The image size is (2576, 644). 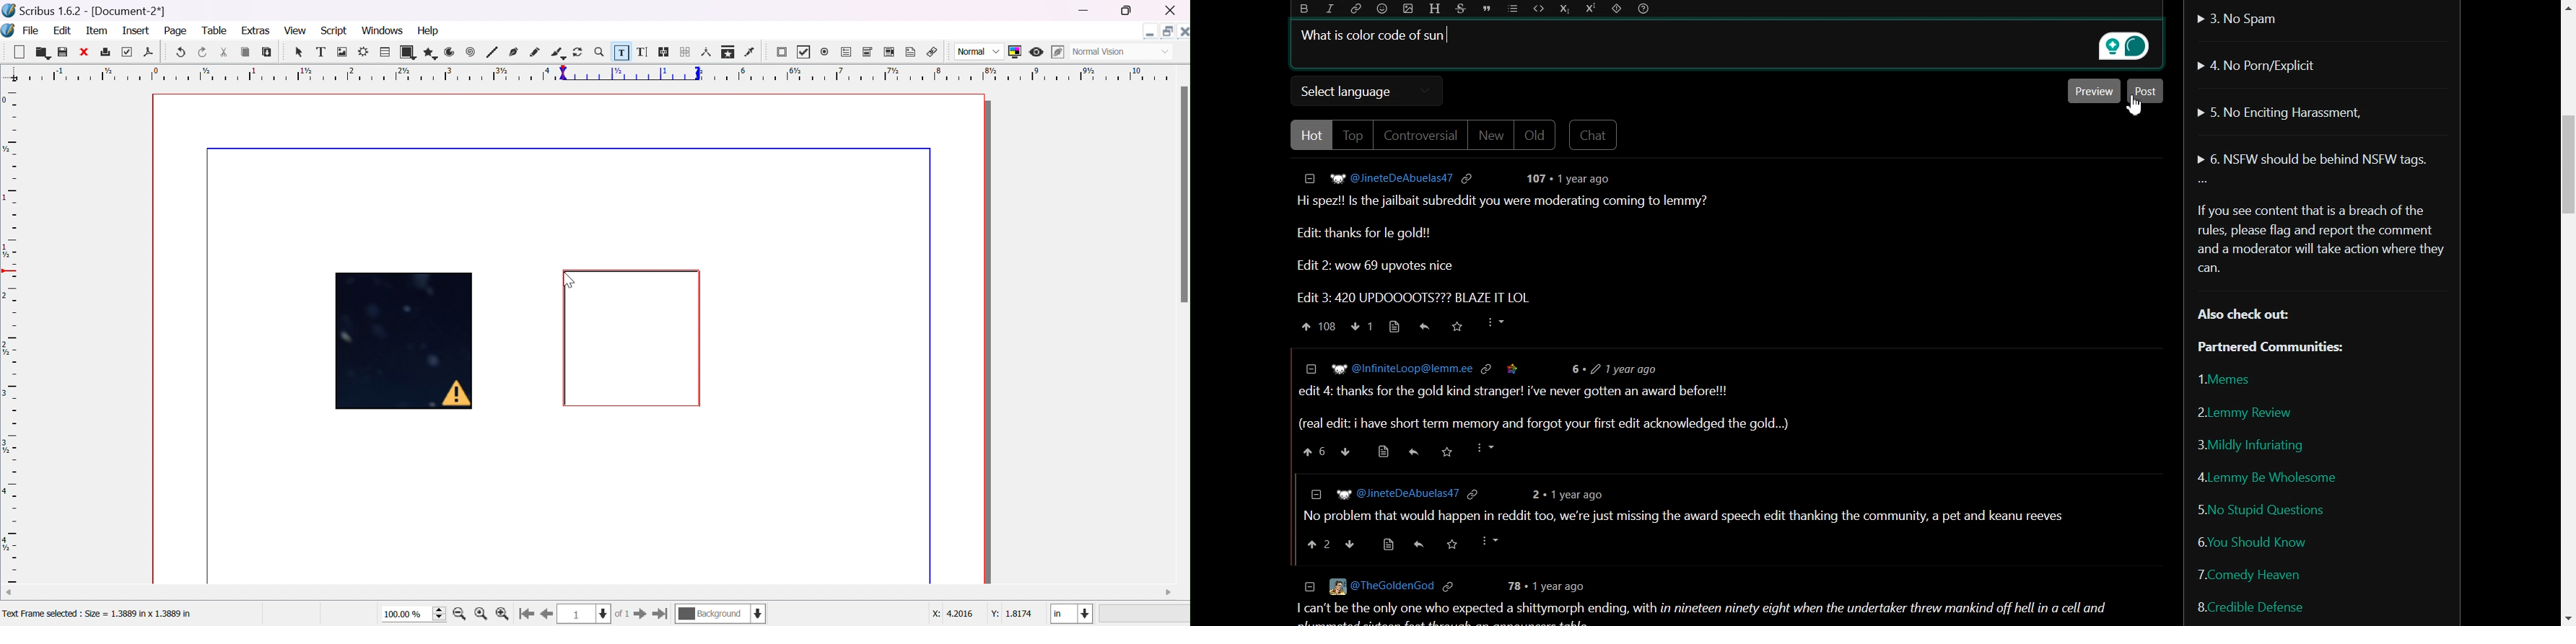 I want to click on text annotation, so click(x=912, y=50).